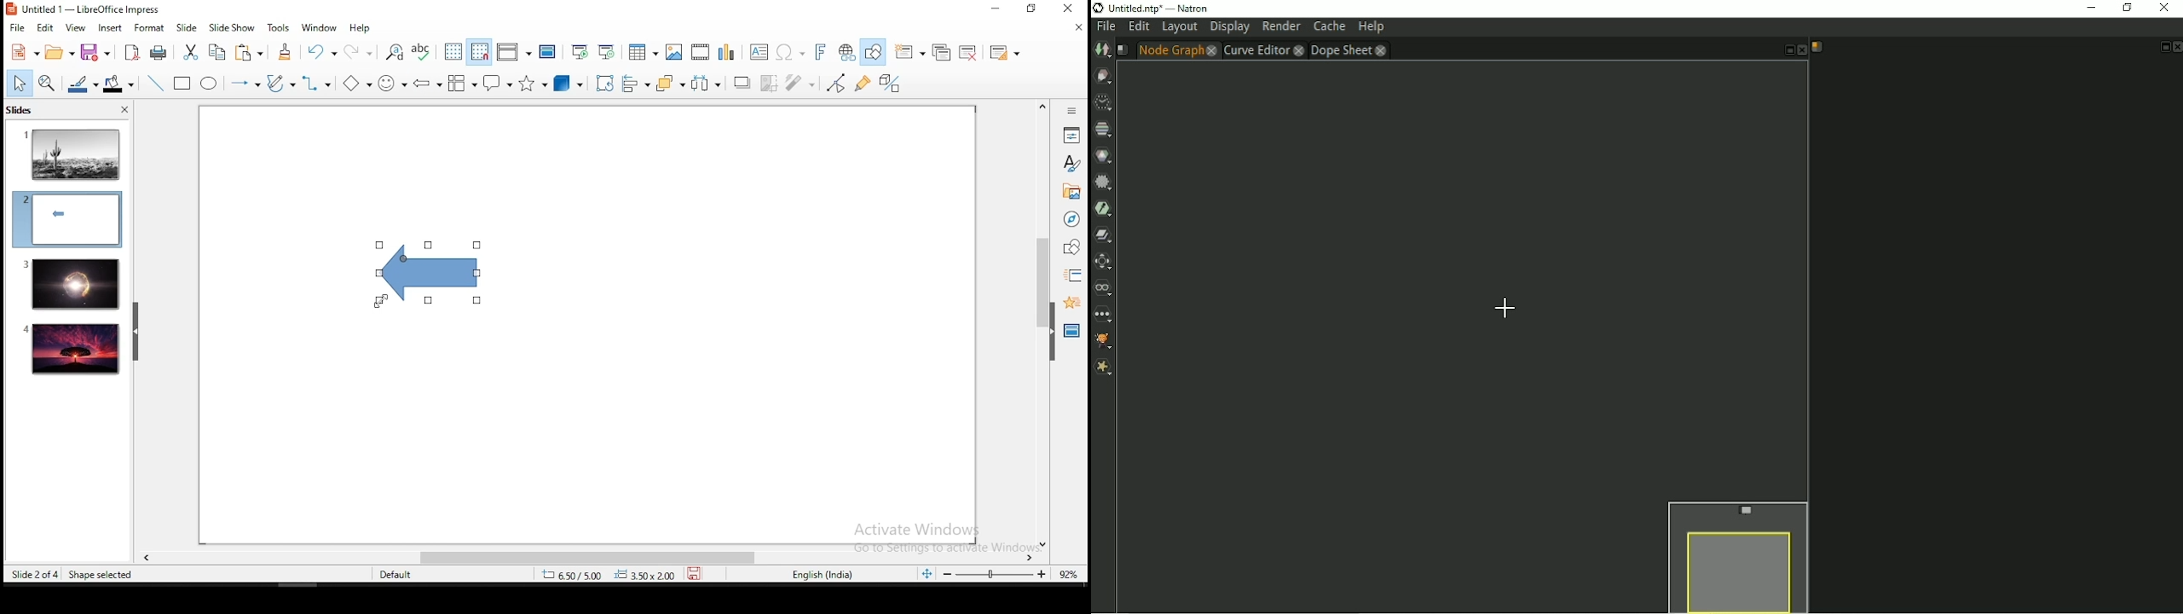 This screenshot has height=616, width=2184. I want to click on , so click(1070, 110).